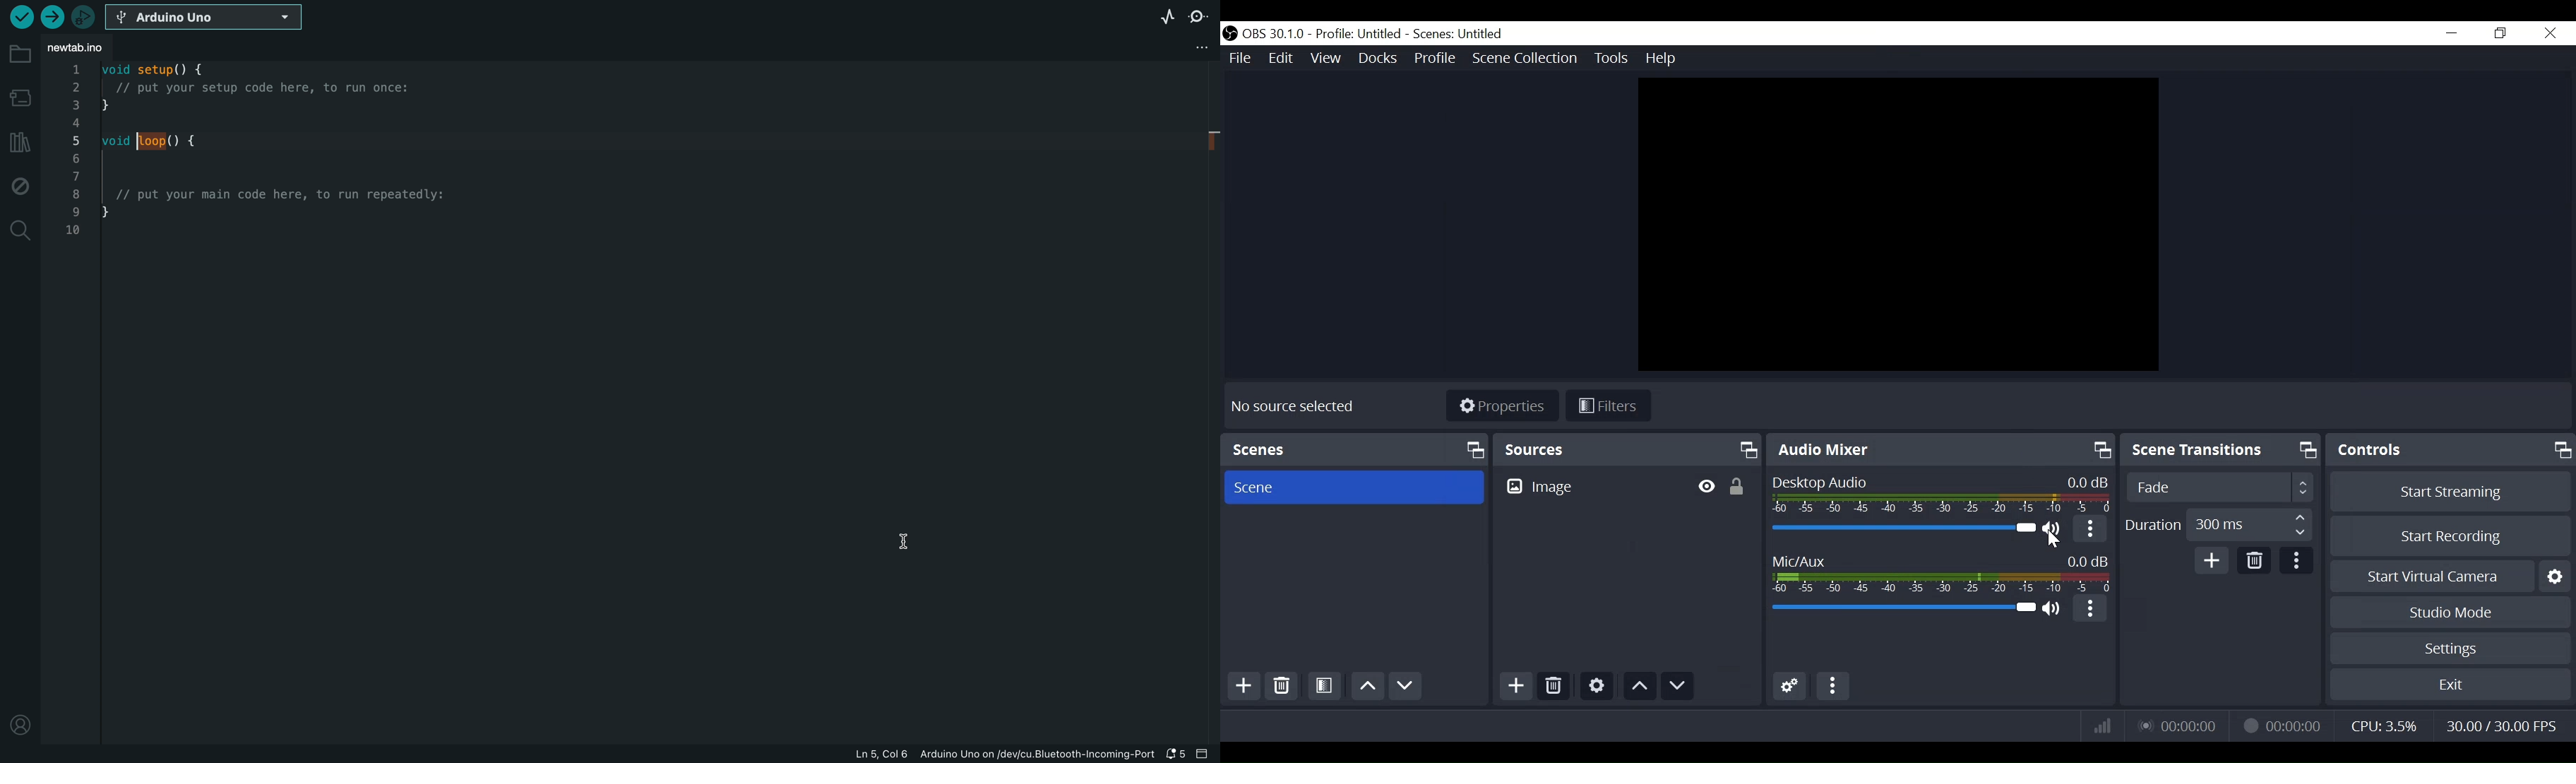  I want to click on Profile, so click(1435, 59).